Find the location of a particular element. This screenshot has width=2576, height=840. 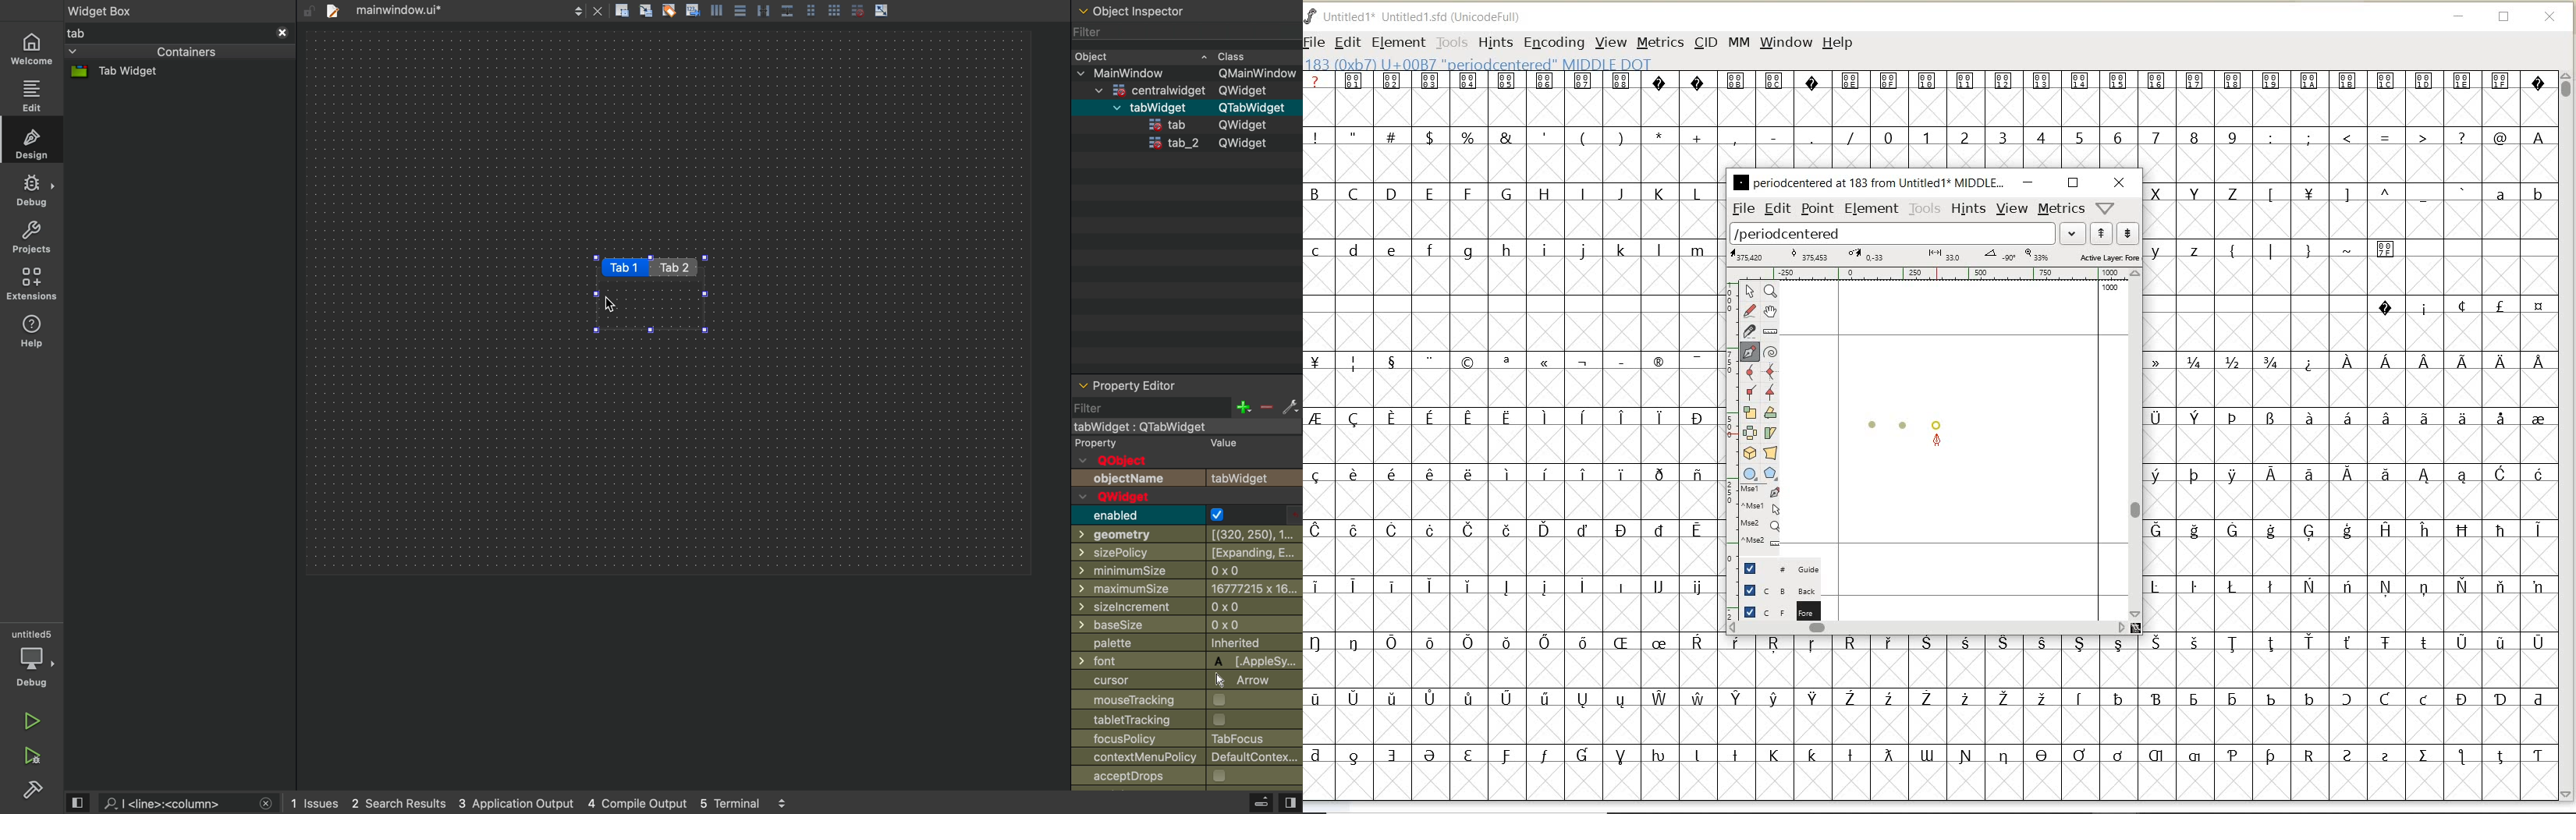

show next word list is located at coordinates (2130, 234).